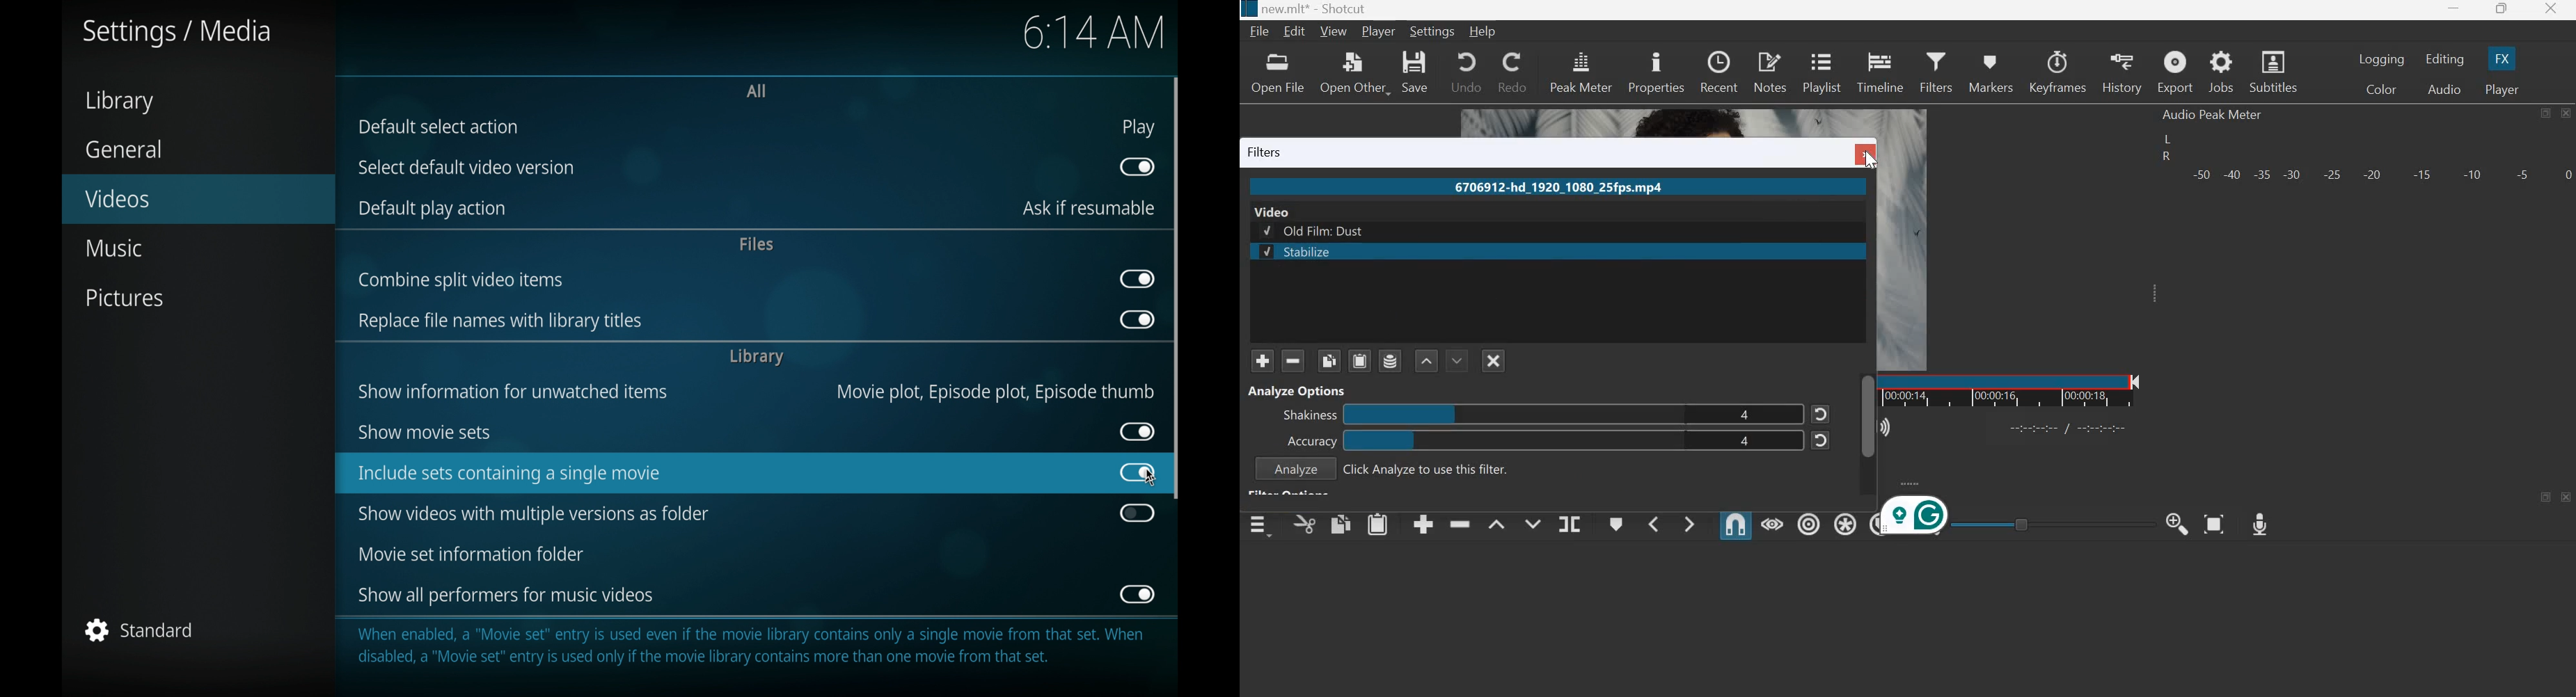  I want to click on reset to default, so click(1822, 412).